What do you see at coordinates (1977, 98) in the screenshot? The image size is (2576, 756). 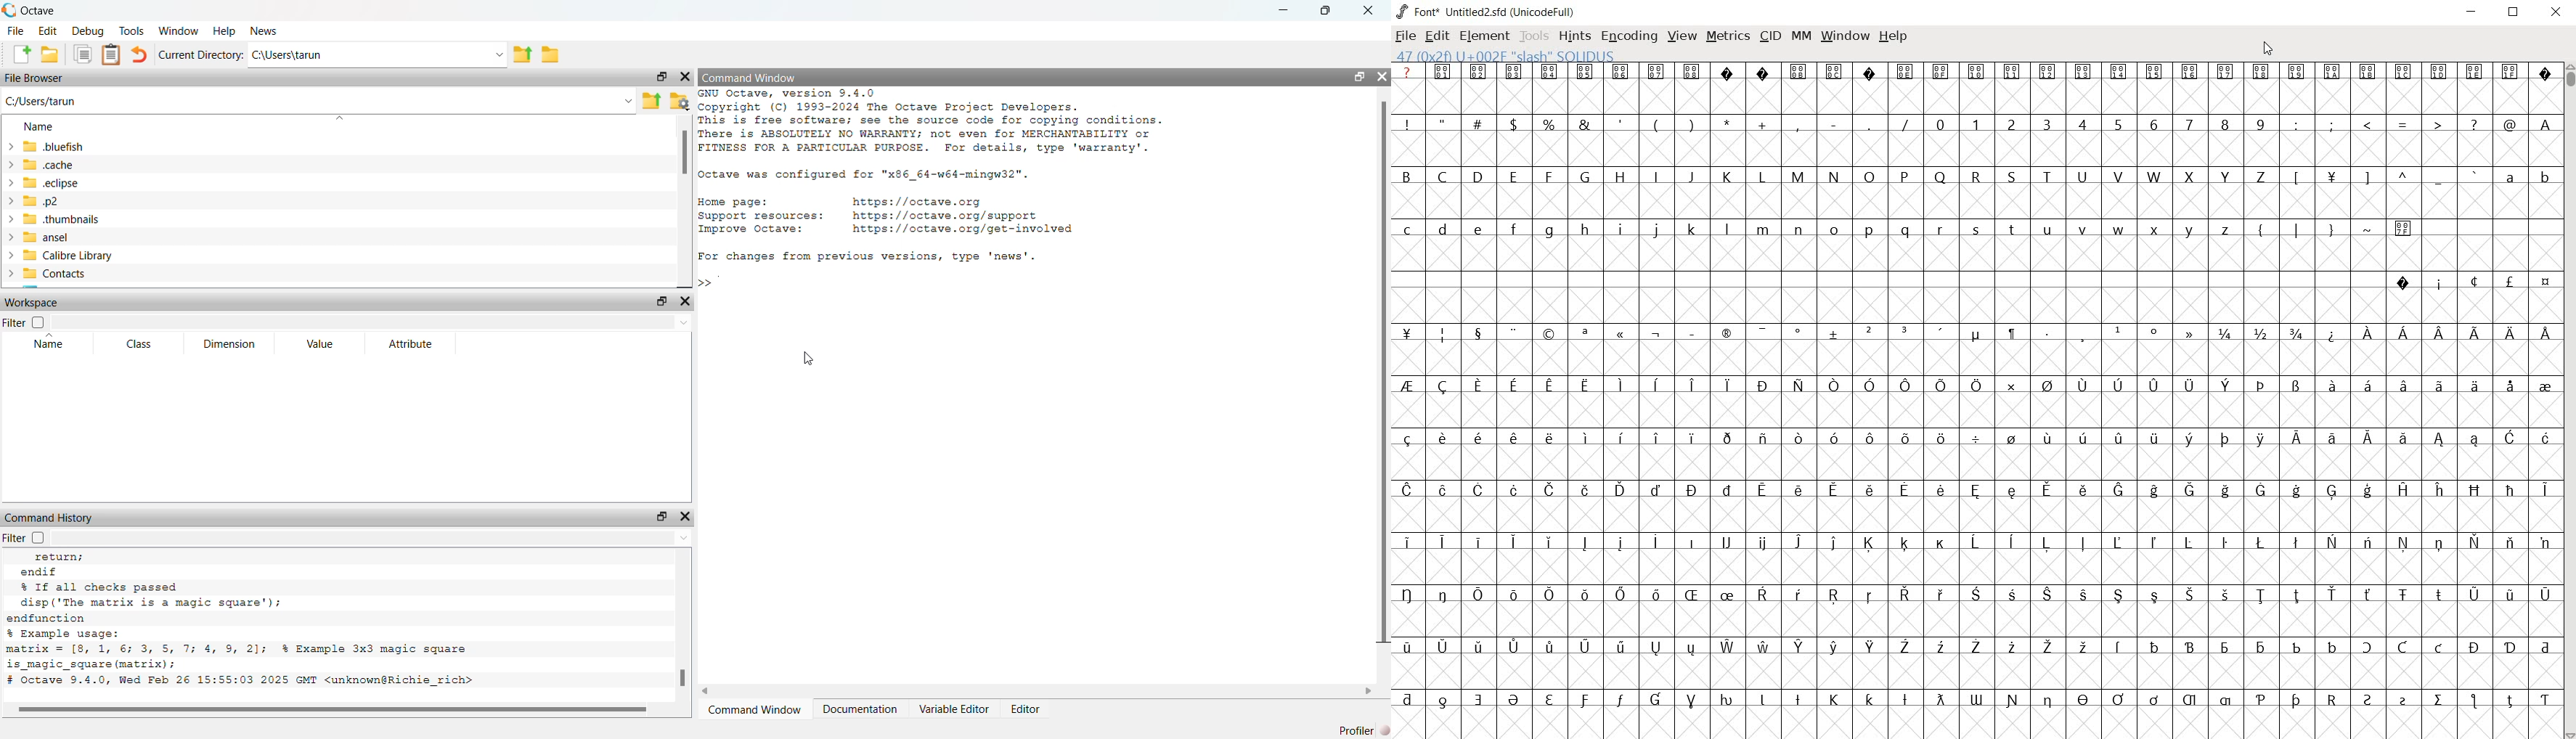 I see `empty cells` at bounding box center [1977, 98].